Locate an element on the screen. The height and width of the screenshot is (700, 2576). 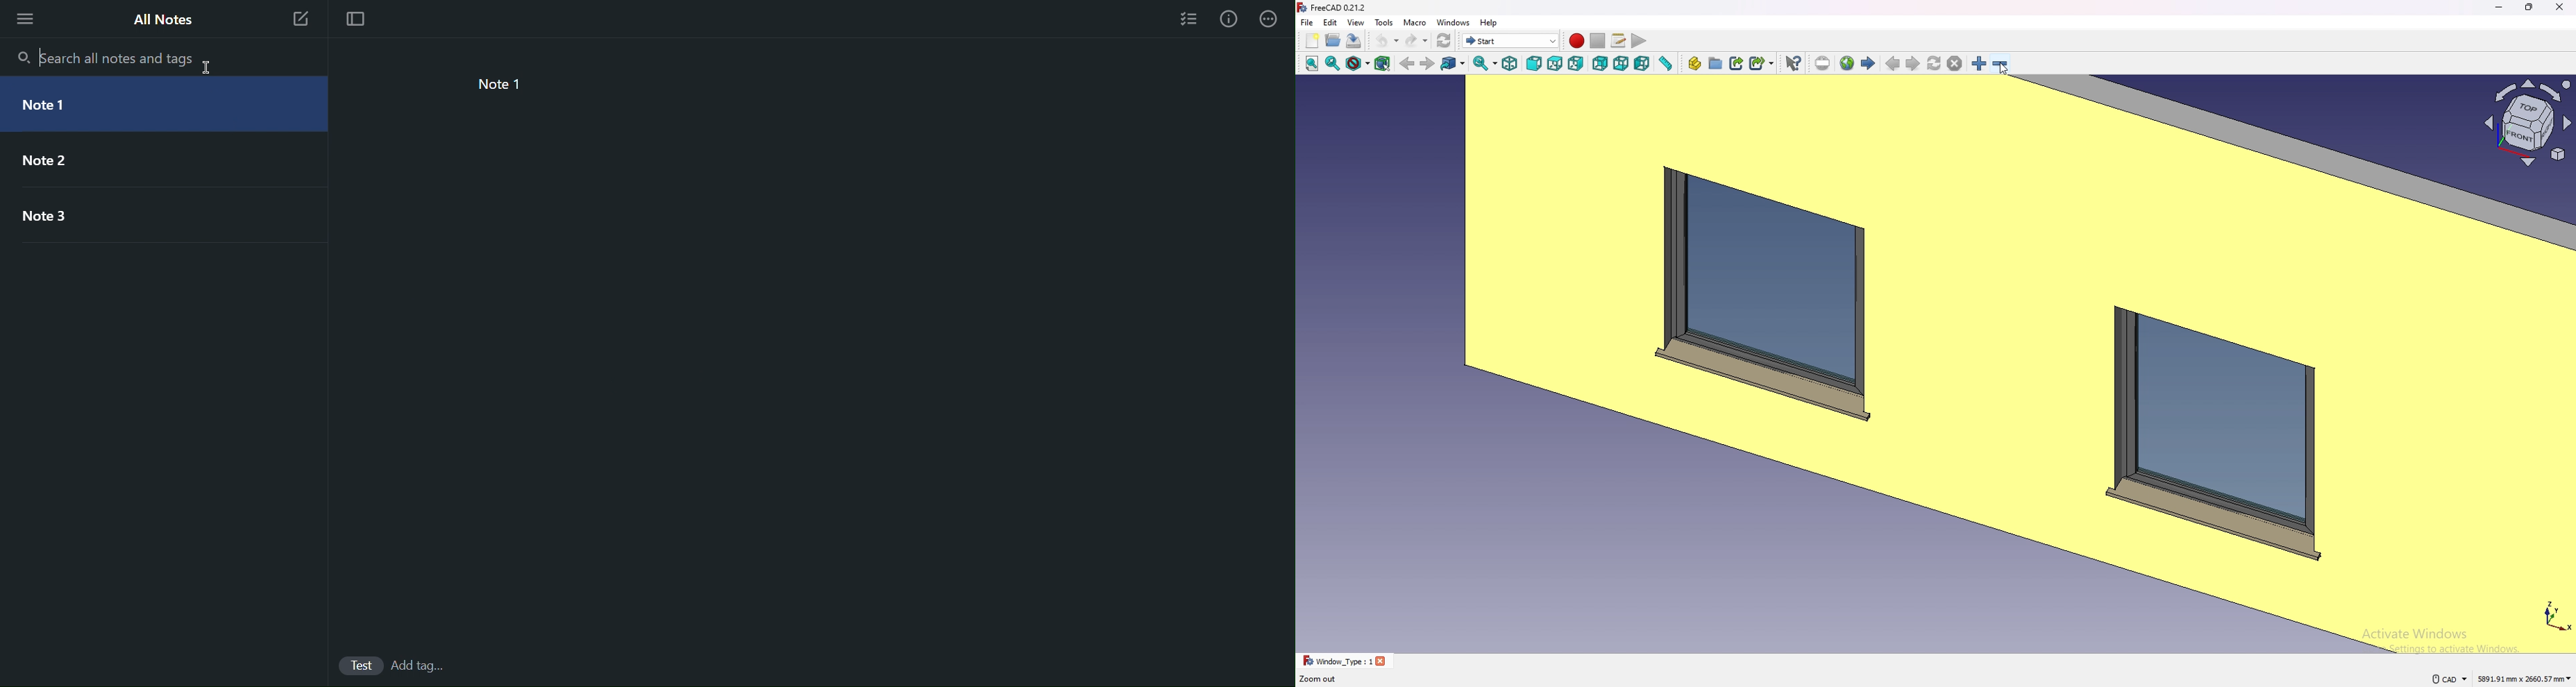
tab 1 is located at coordinates (1345, 661).